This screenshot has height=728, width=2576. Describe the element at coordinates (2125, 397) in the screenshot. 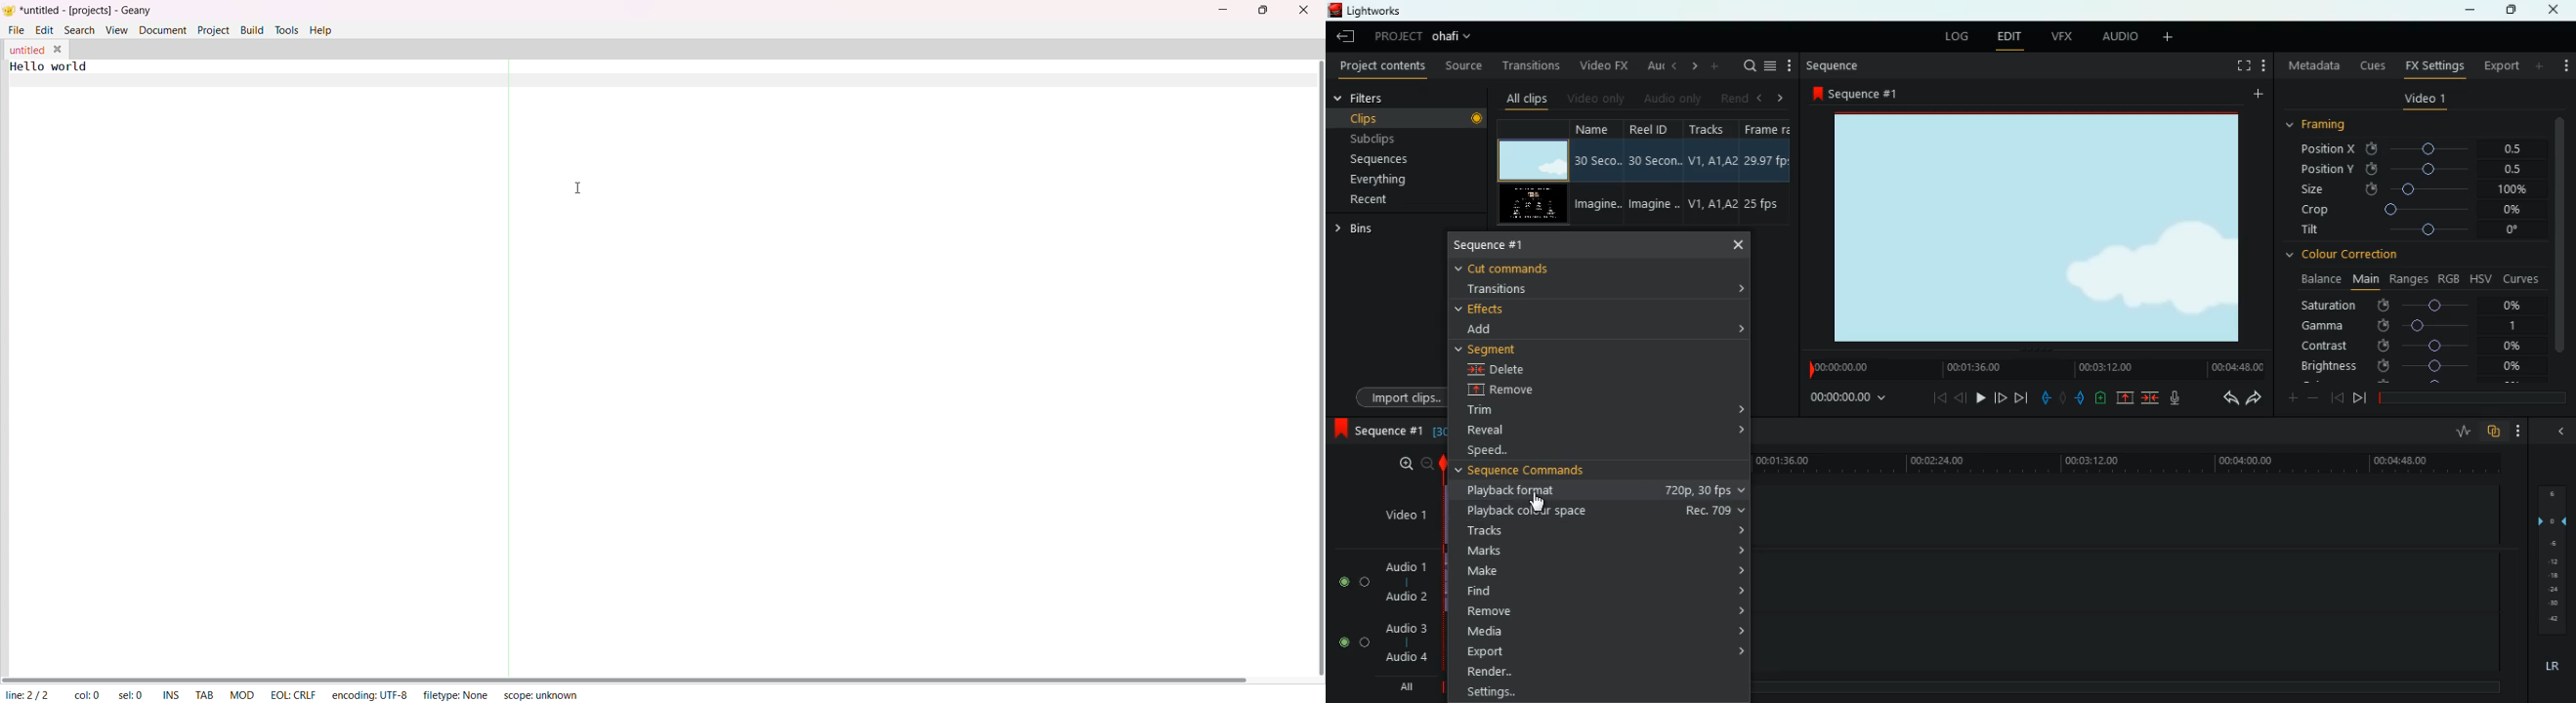

I see `up` at that location.